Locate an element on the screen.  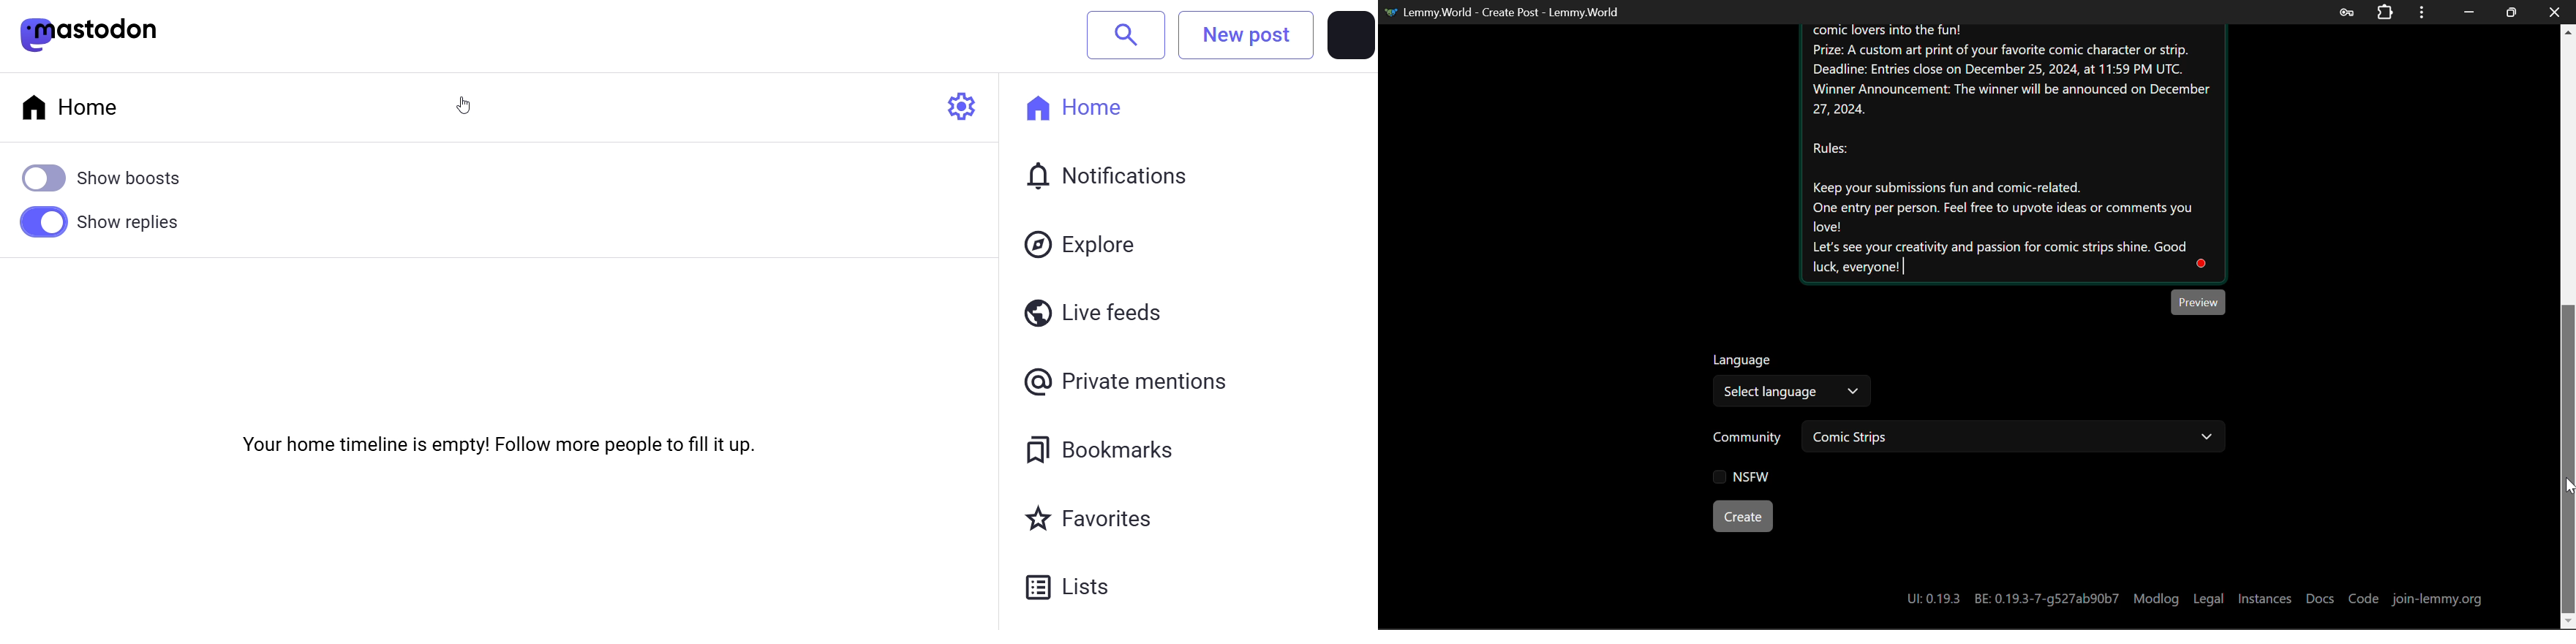
setting is located at coordinates (951, 106).